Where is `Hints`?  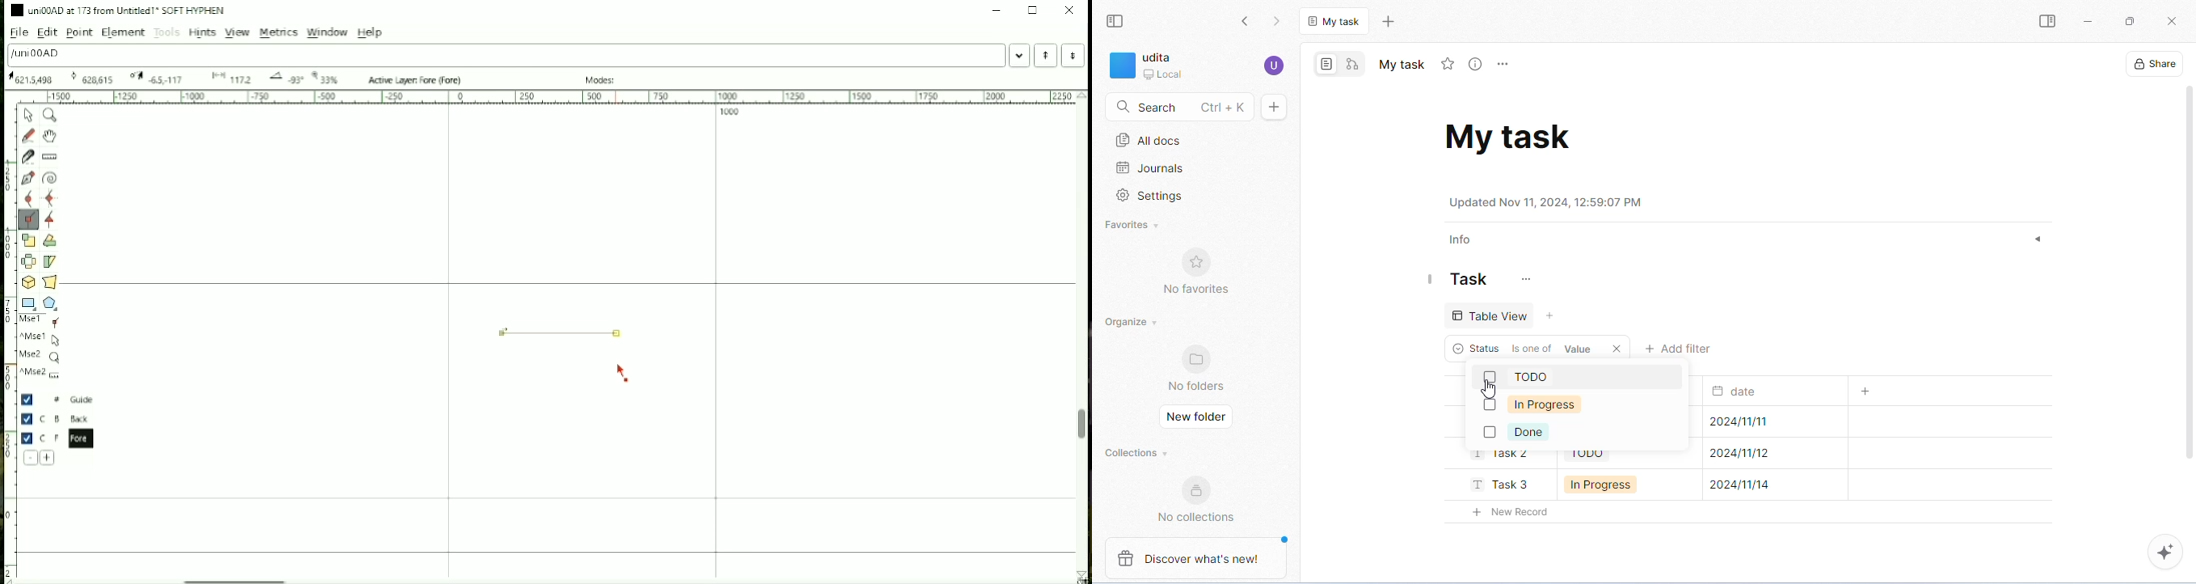 Hints is located at coordinates (202, 34).